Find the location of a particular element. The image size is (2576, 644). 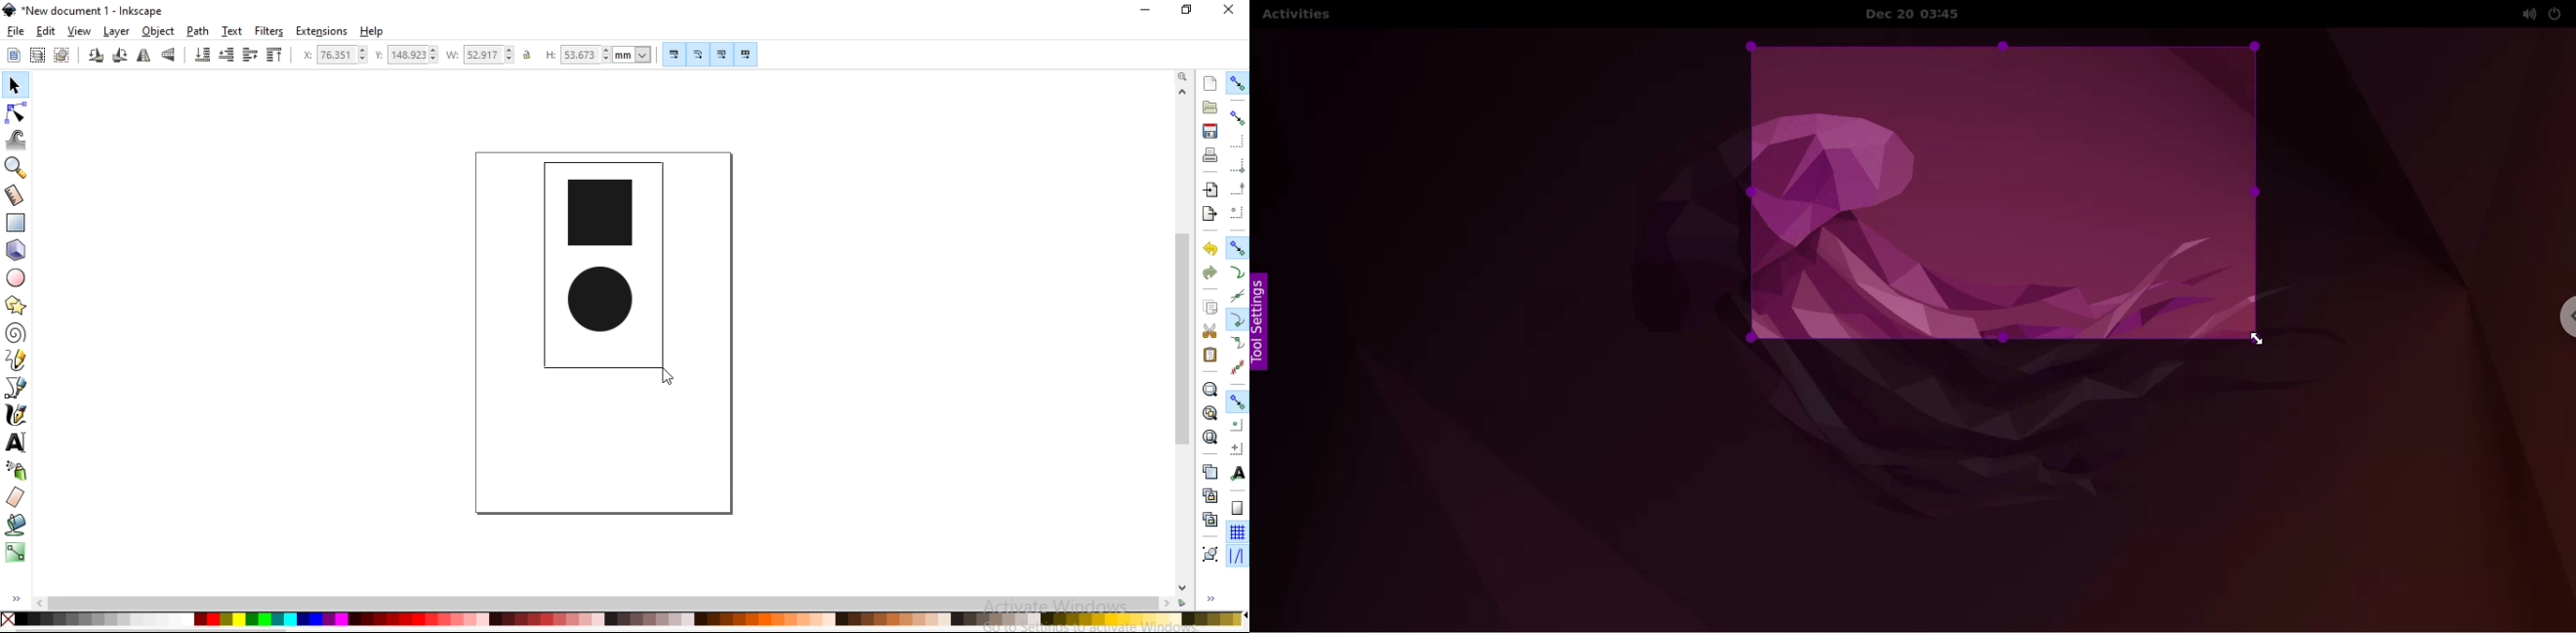

restore down is located at coordinates (1187, 10).